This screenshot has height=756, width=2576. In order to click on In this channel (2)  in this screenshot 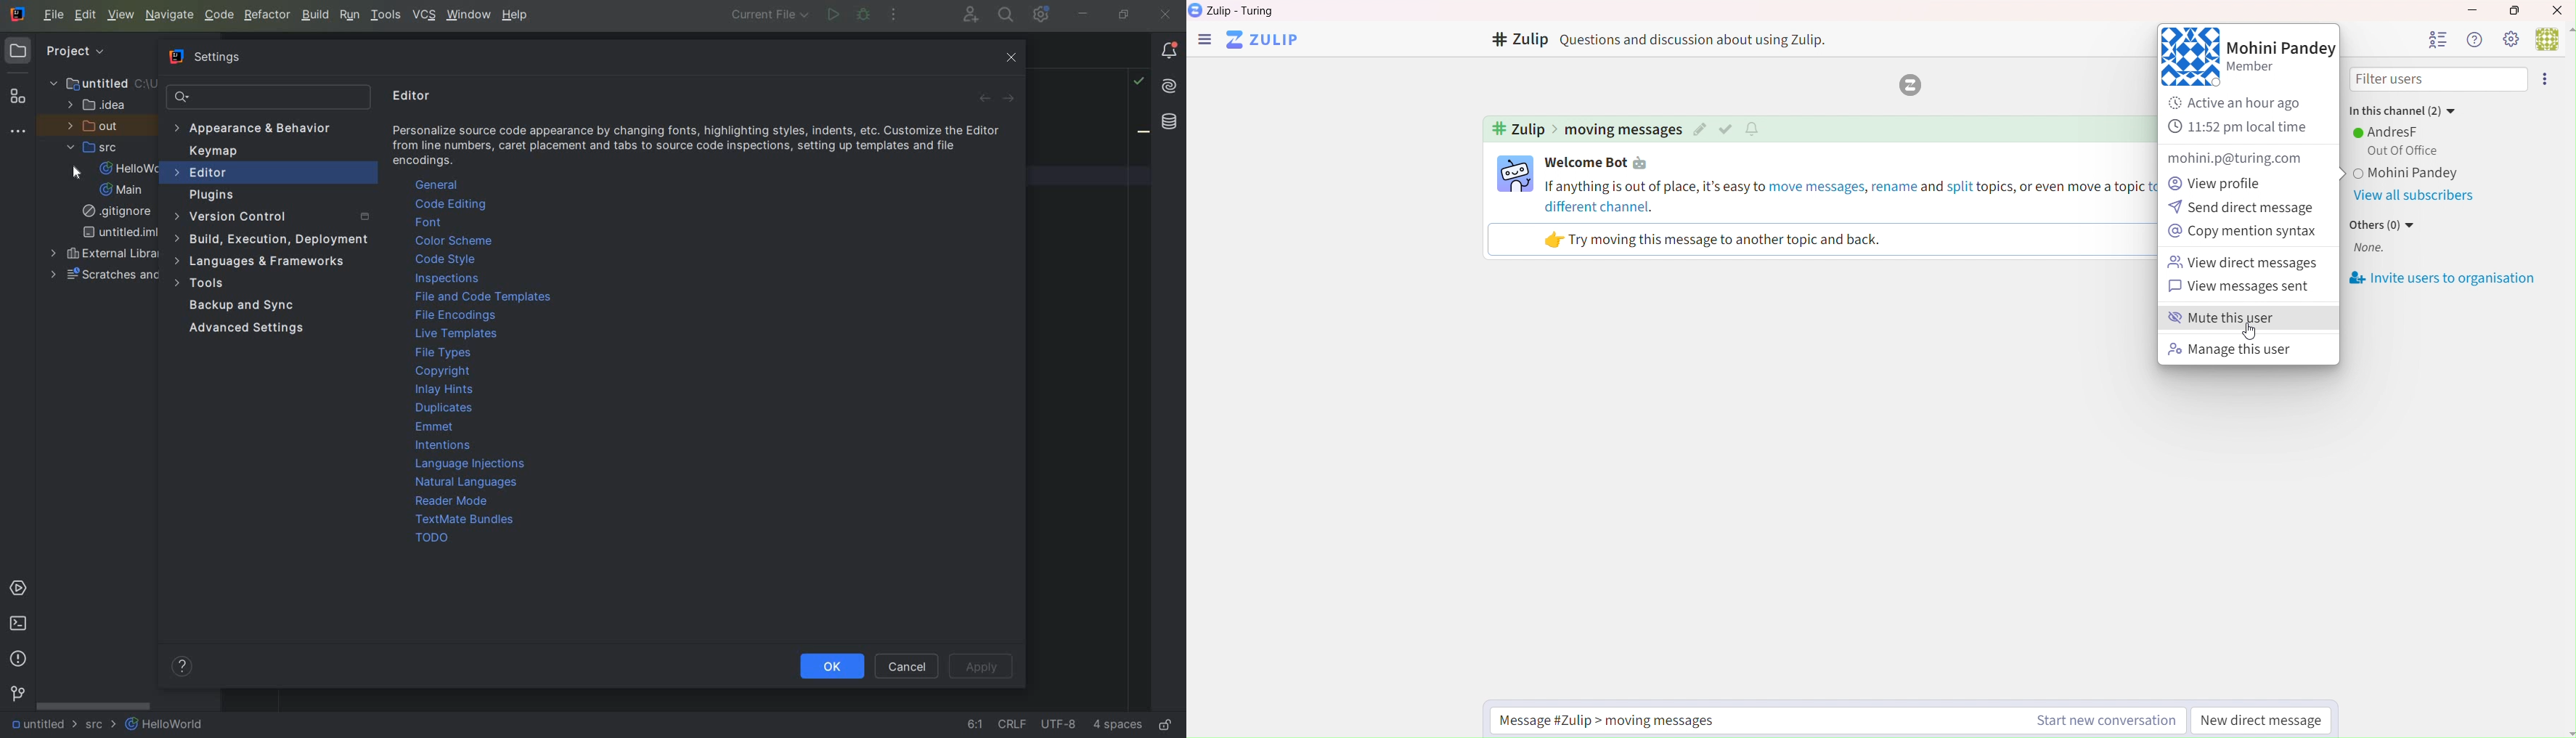, I will do `click(2401, 108)`.